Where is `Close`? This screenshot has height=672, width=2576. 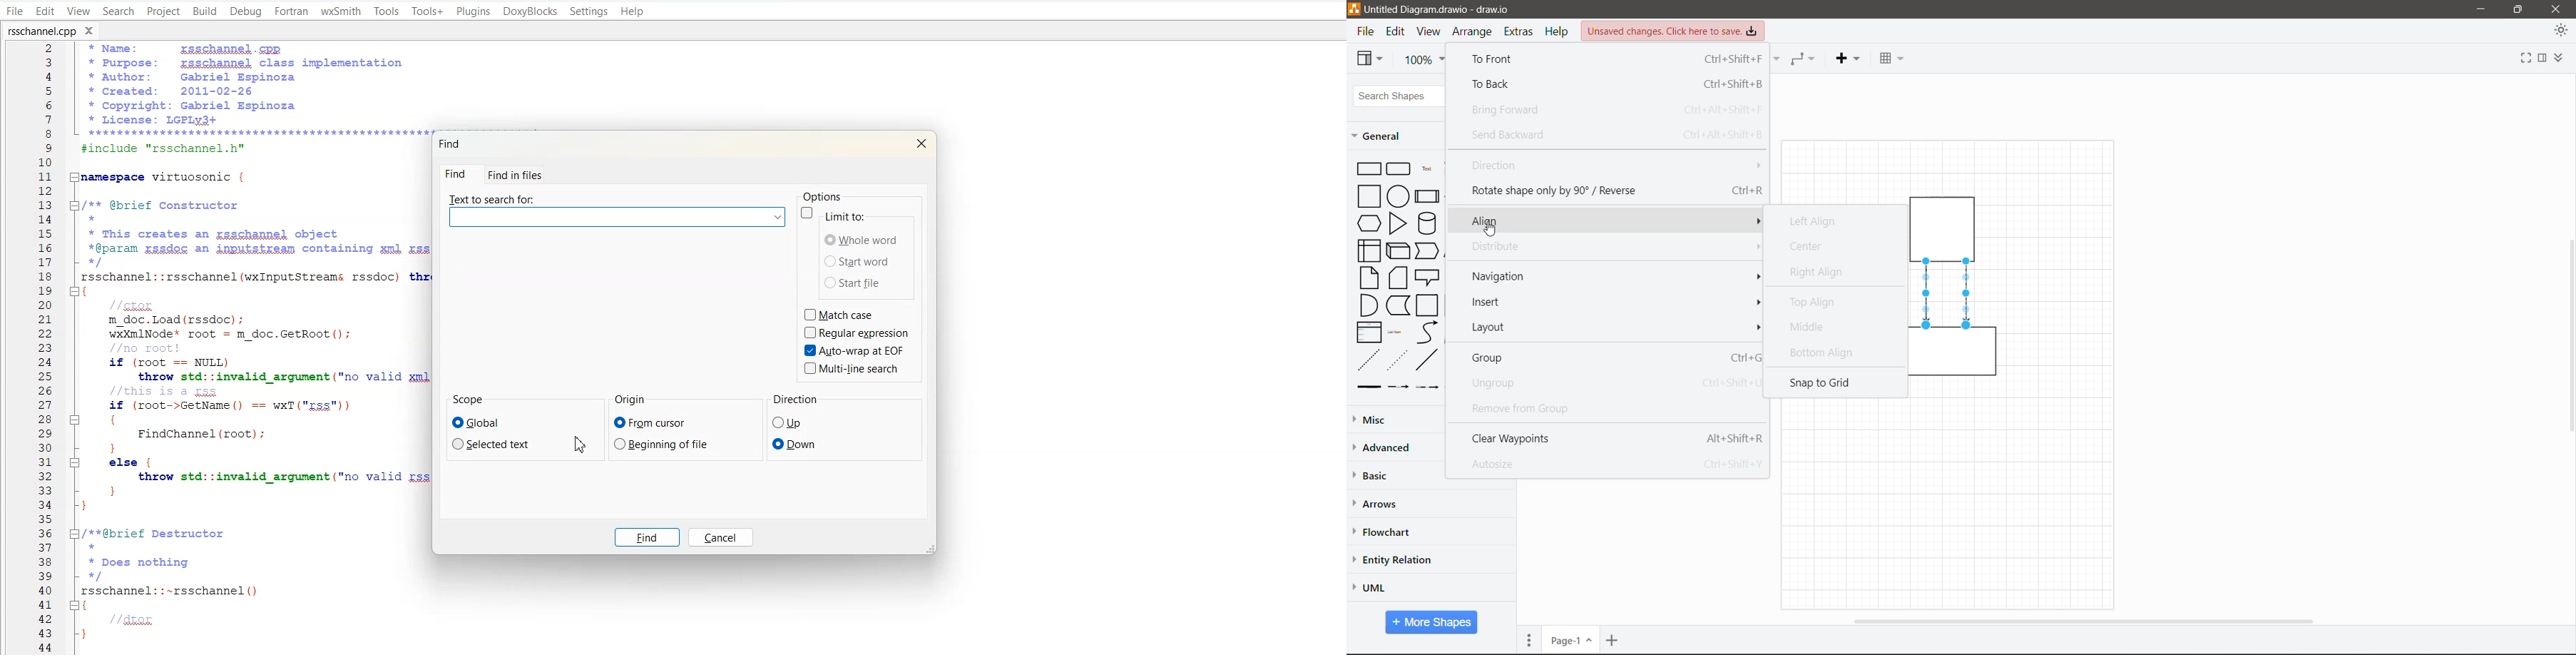
Close is located at coordinates (91, 29).